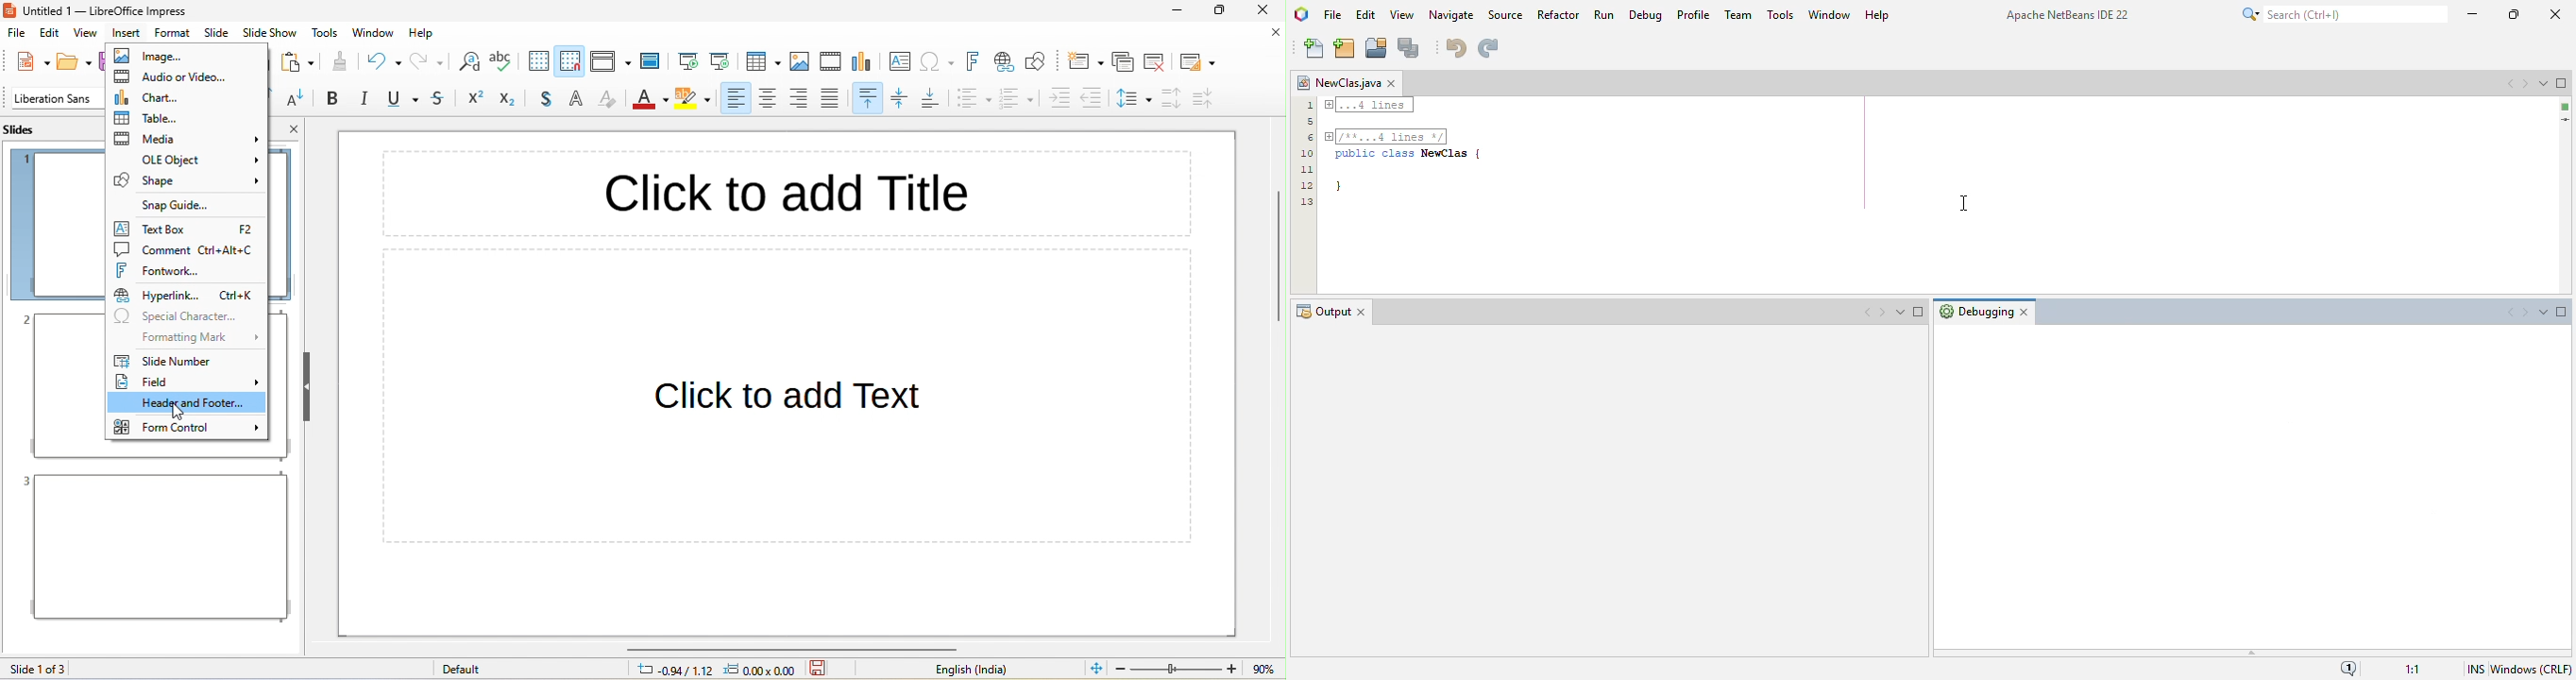  Describe the element at coordinates (27, 60) in the screenshot. I see `new` at that location.